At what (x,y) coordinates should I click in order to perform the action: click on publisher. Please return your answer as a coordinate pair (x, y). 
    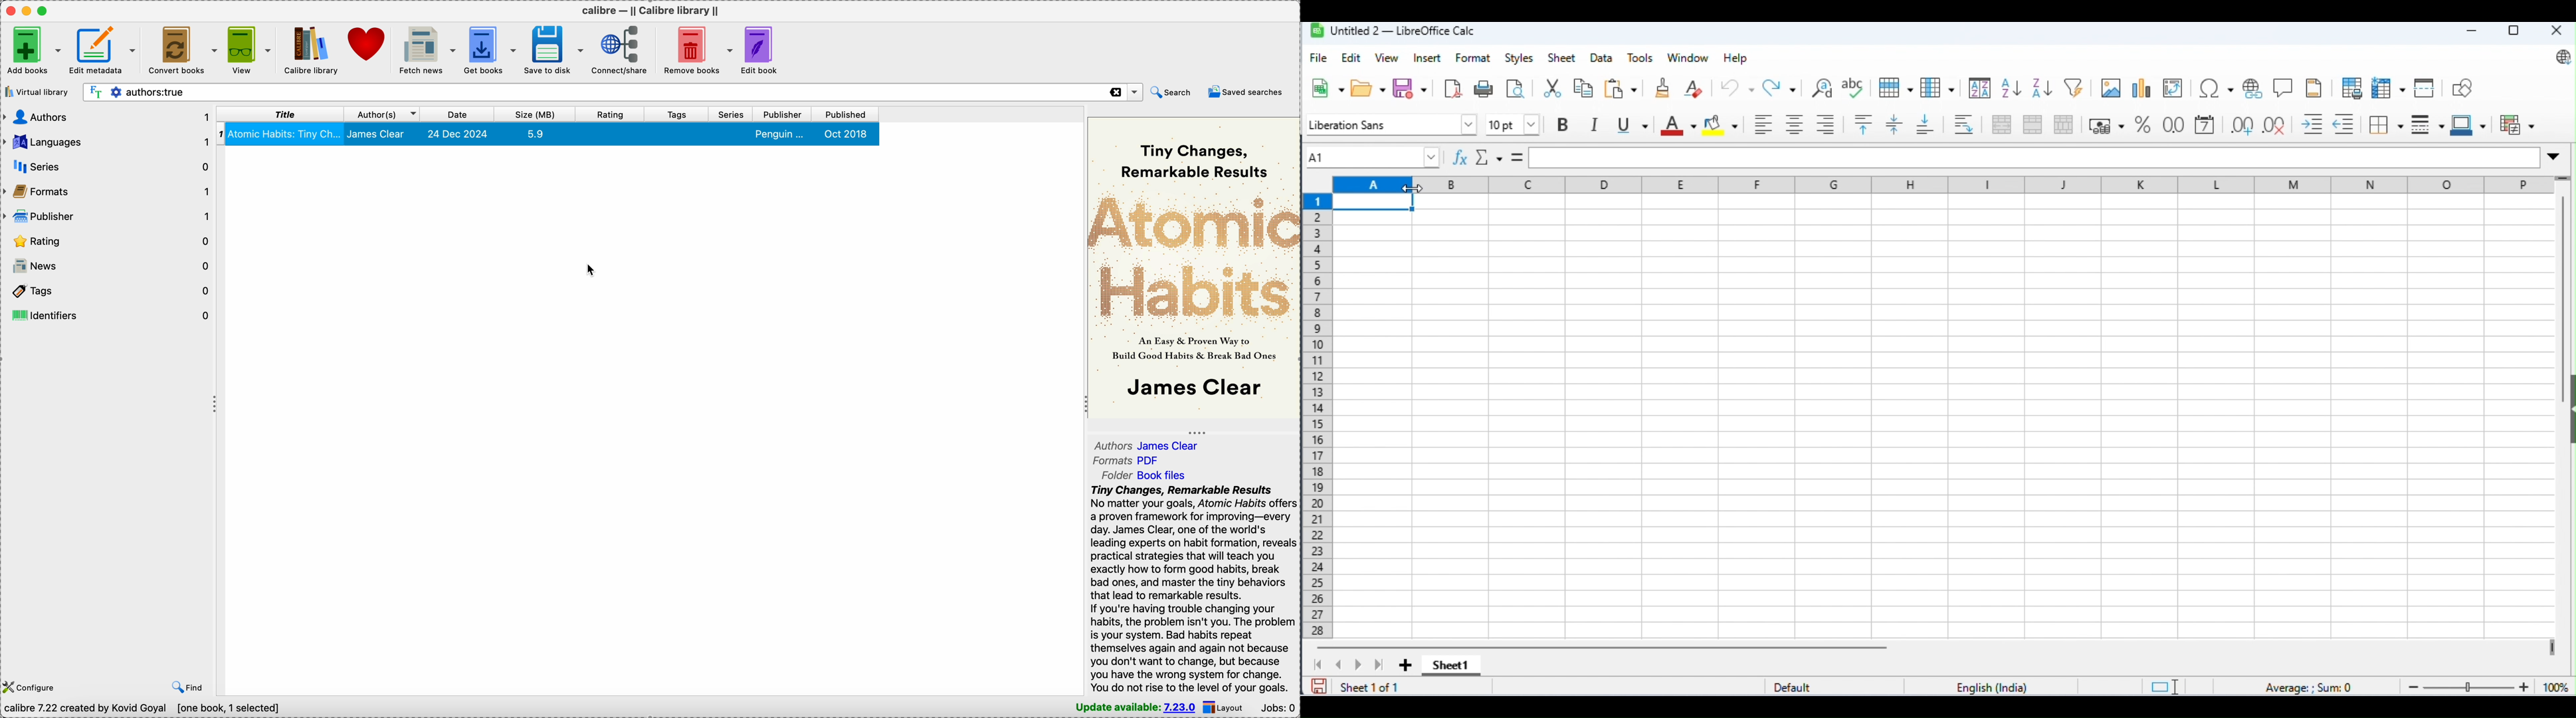
    Looking at the image, I should click on (107, 215).